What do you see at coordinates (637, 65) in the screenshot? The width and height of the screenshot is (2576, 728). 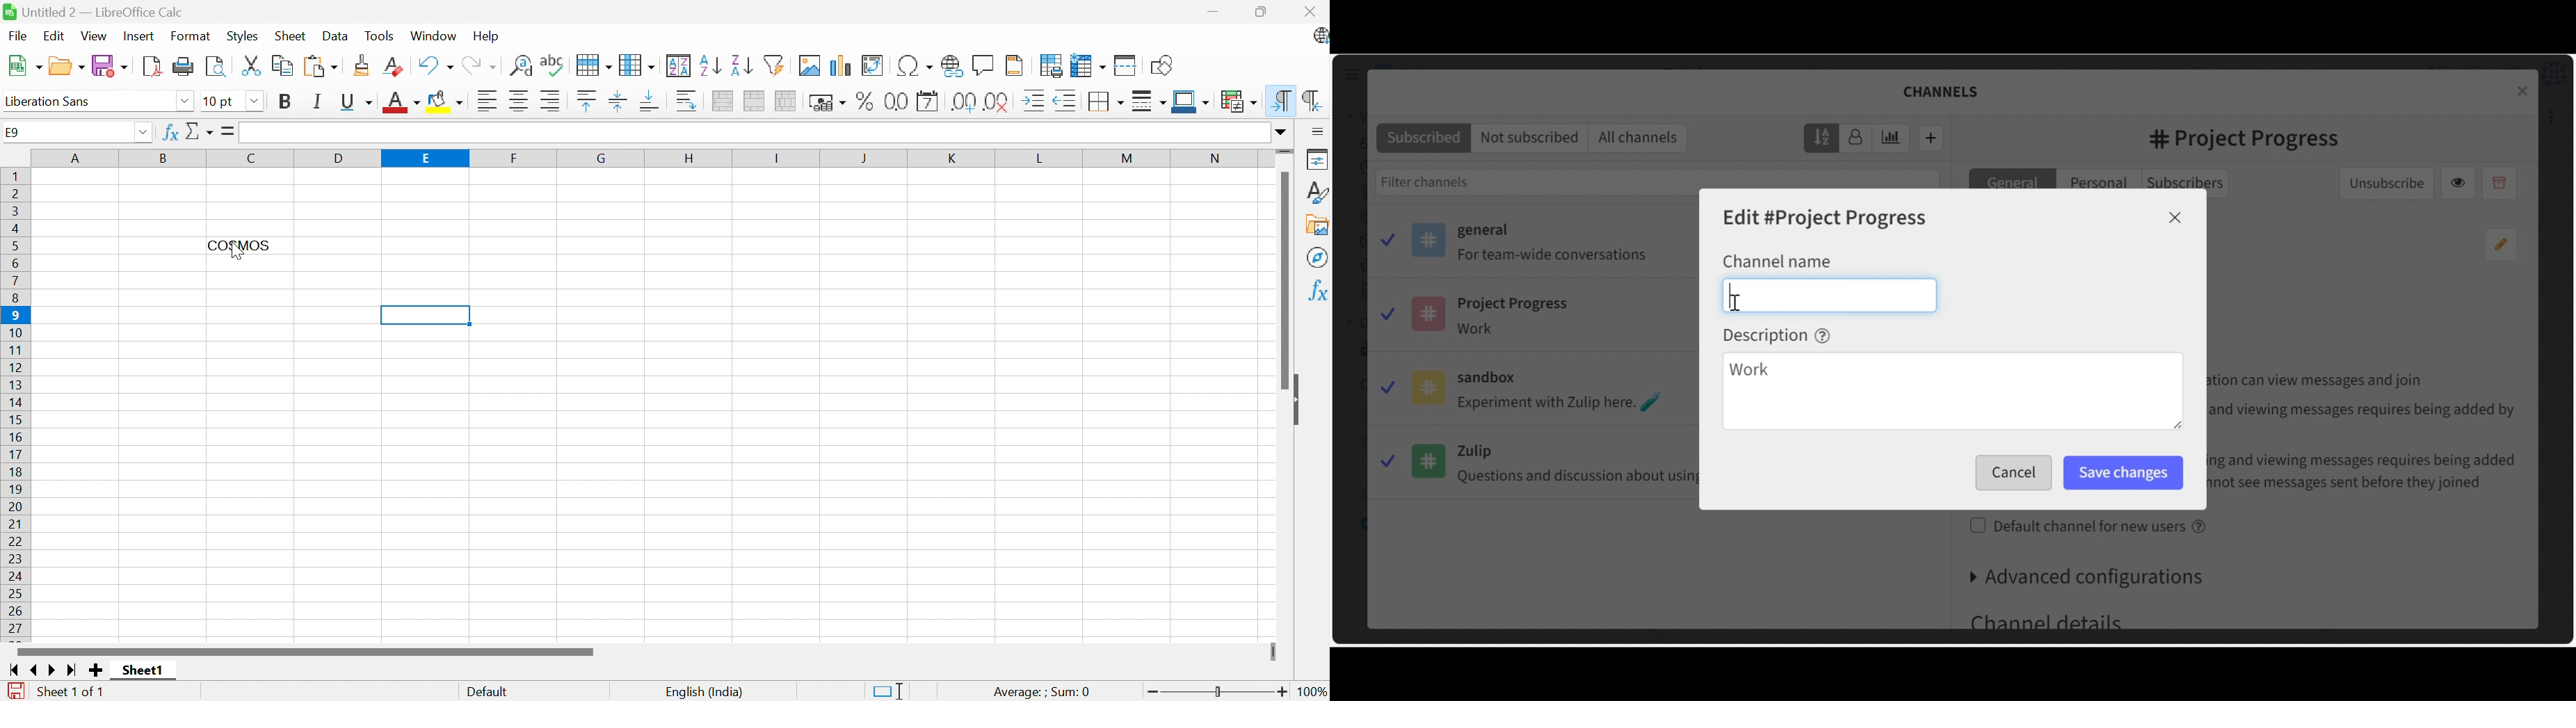 I see `Column` at bounding box center [637, 65].